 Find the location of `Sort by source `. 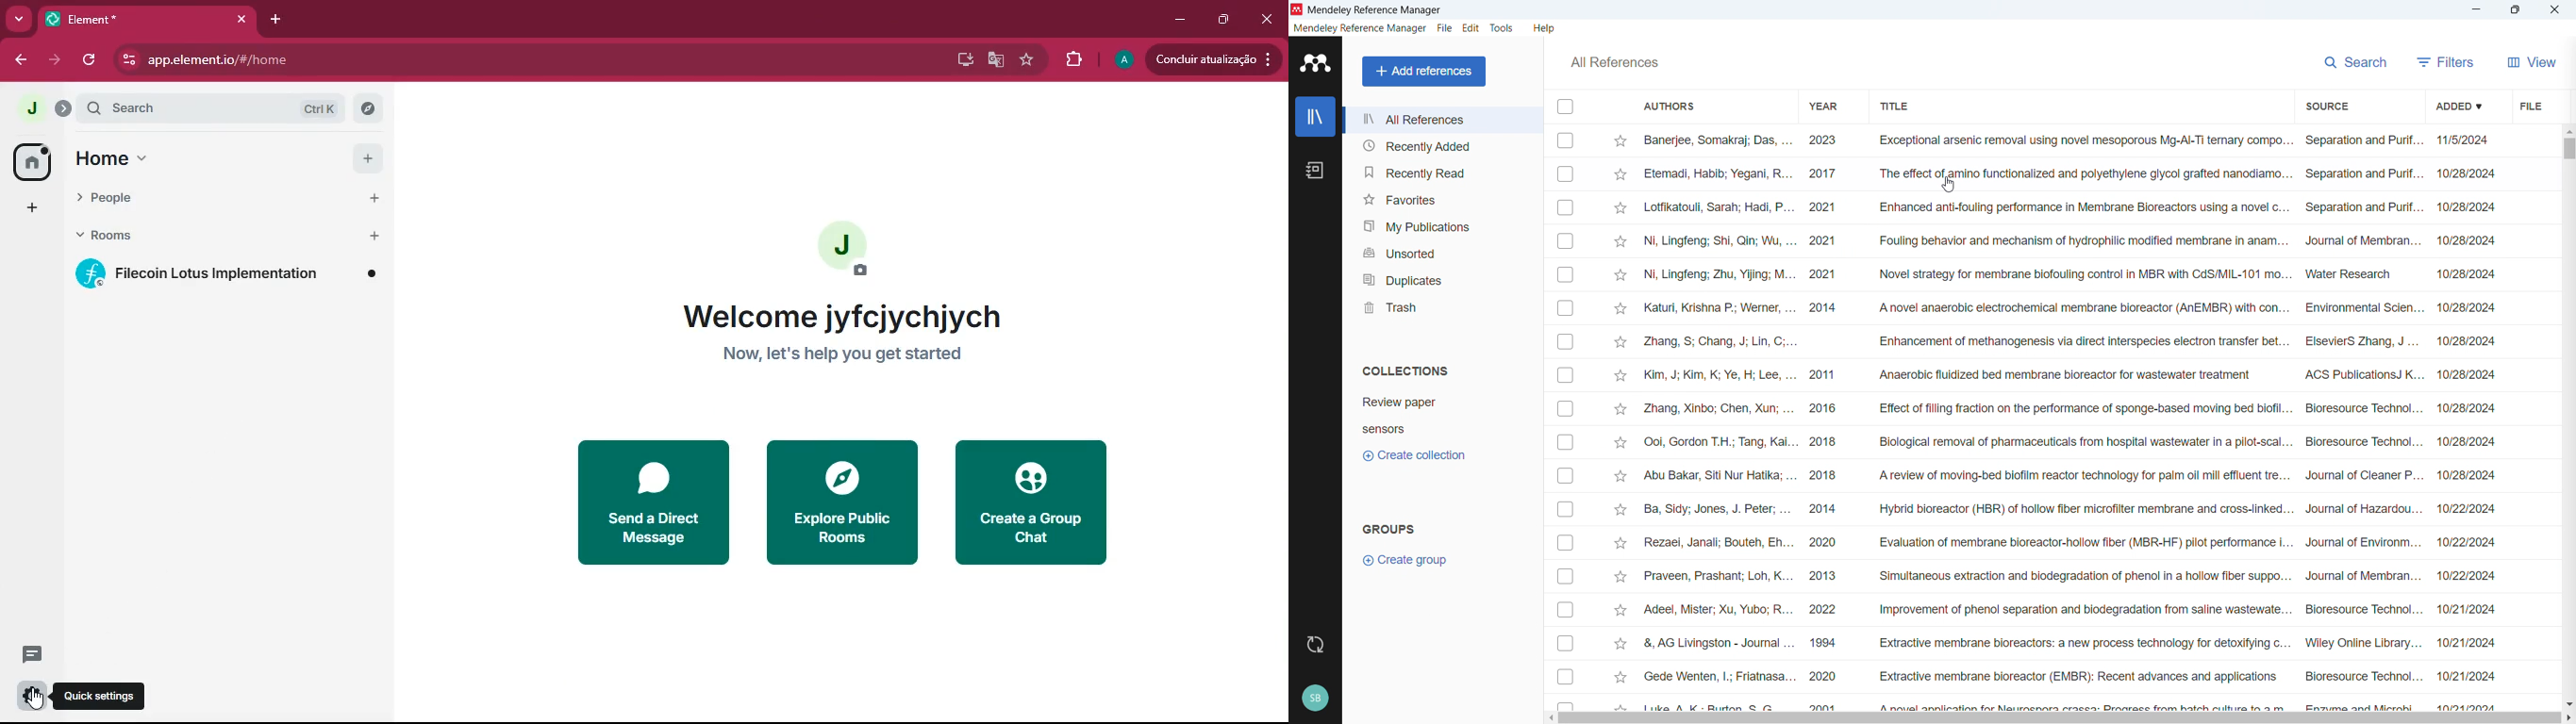

Sort by source  is located at coordinates (2326, 106).